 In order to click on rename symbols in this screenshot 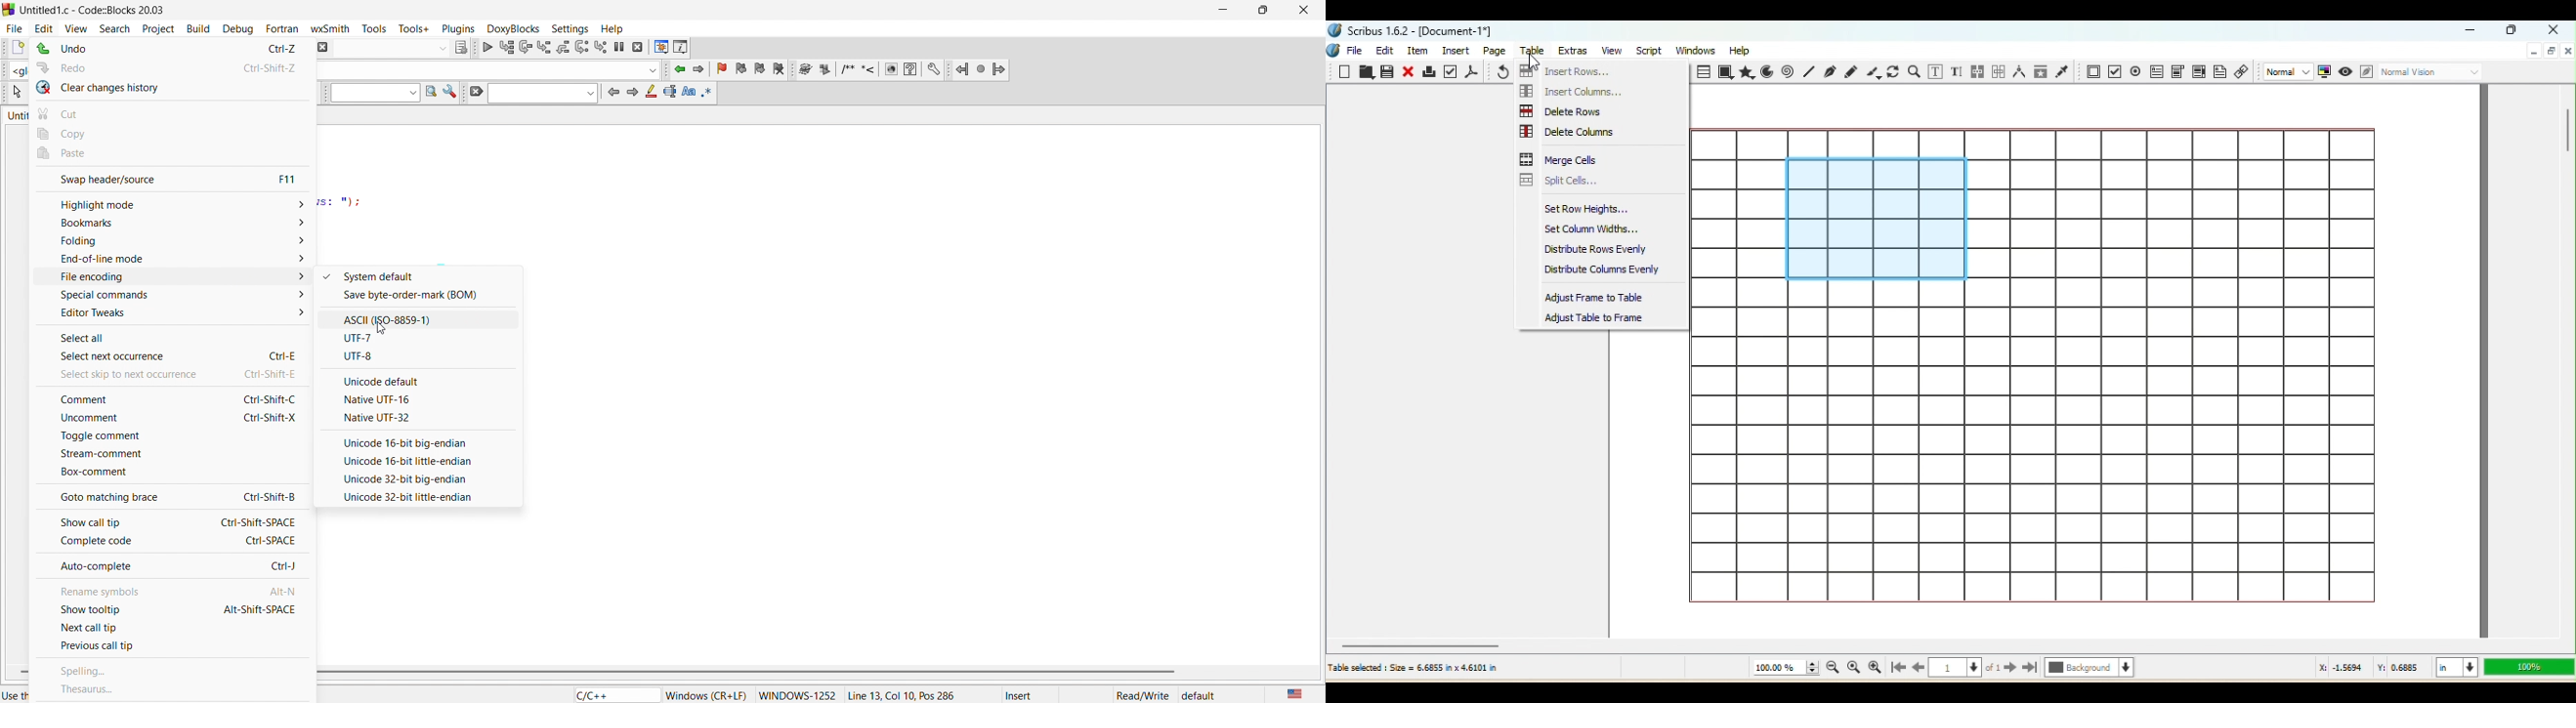, I will do `click(173, 590)`.